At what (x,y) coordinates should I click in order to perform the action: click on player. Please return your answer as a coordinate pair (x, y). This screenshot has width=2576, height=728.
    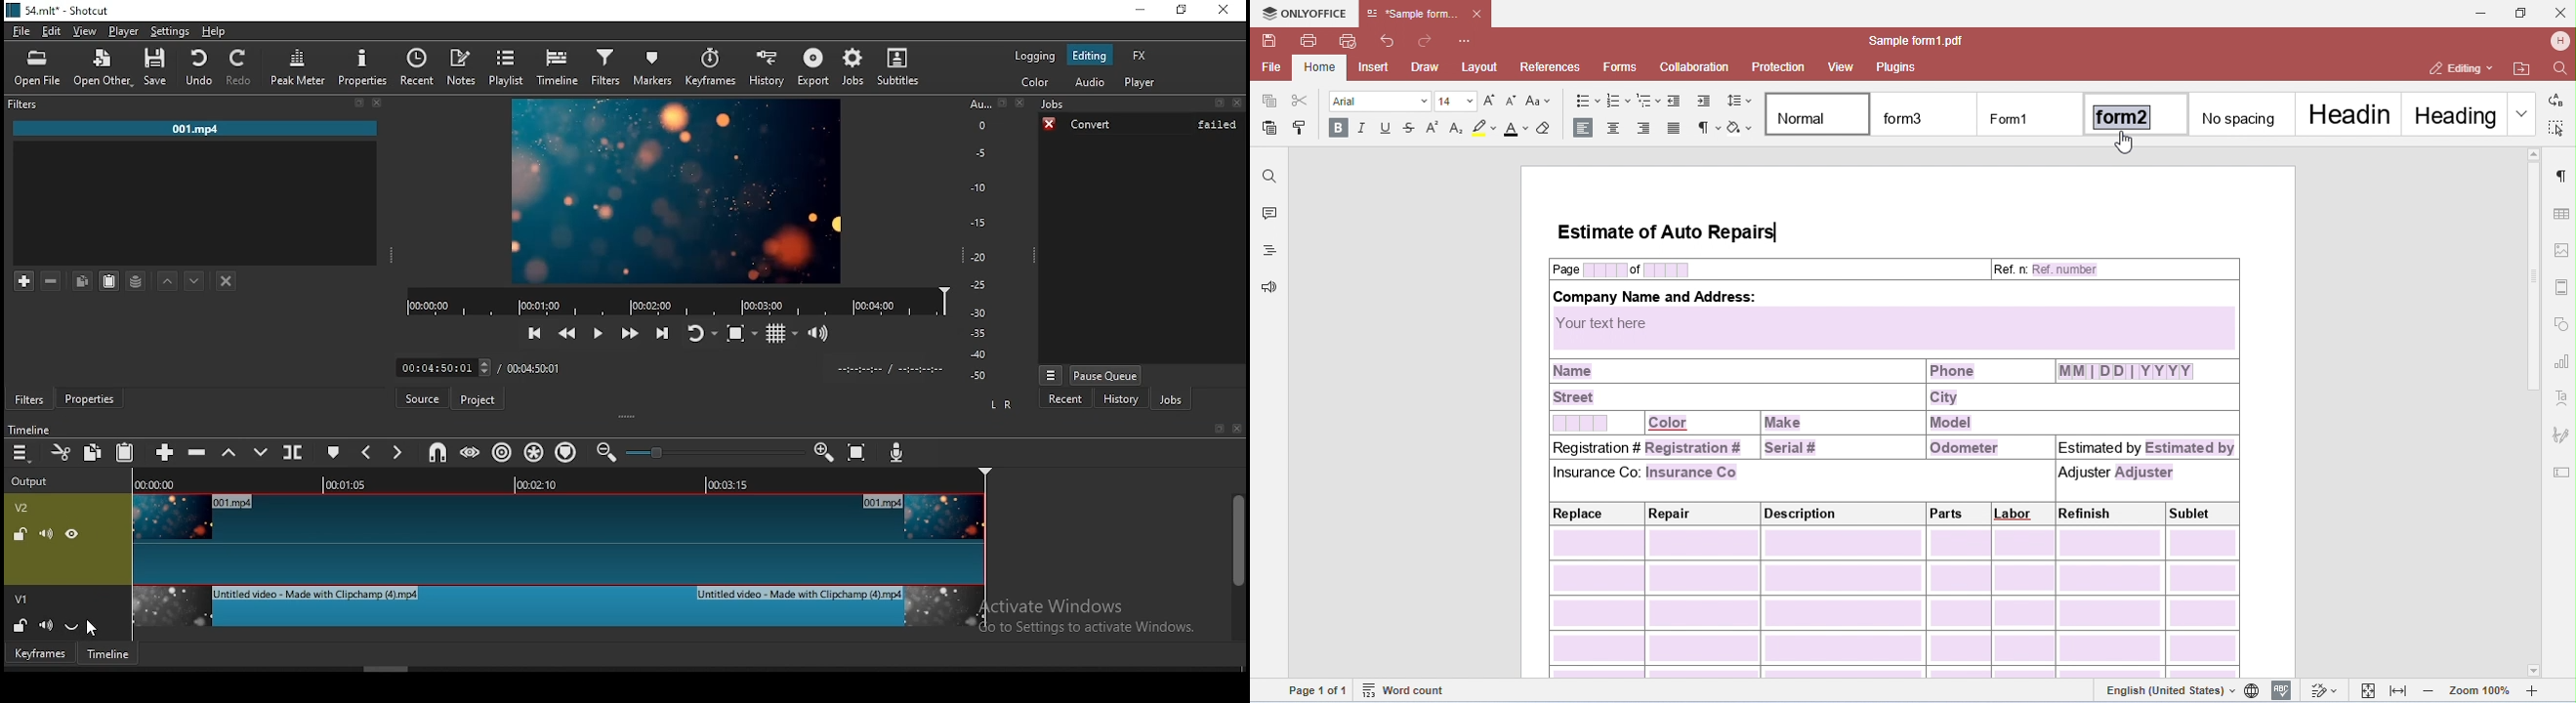
    Looking at the image, I should click on (128, 29).